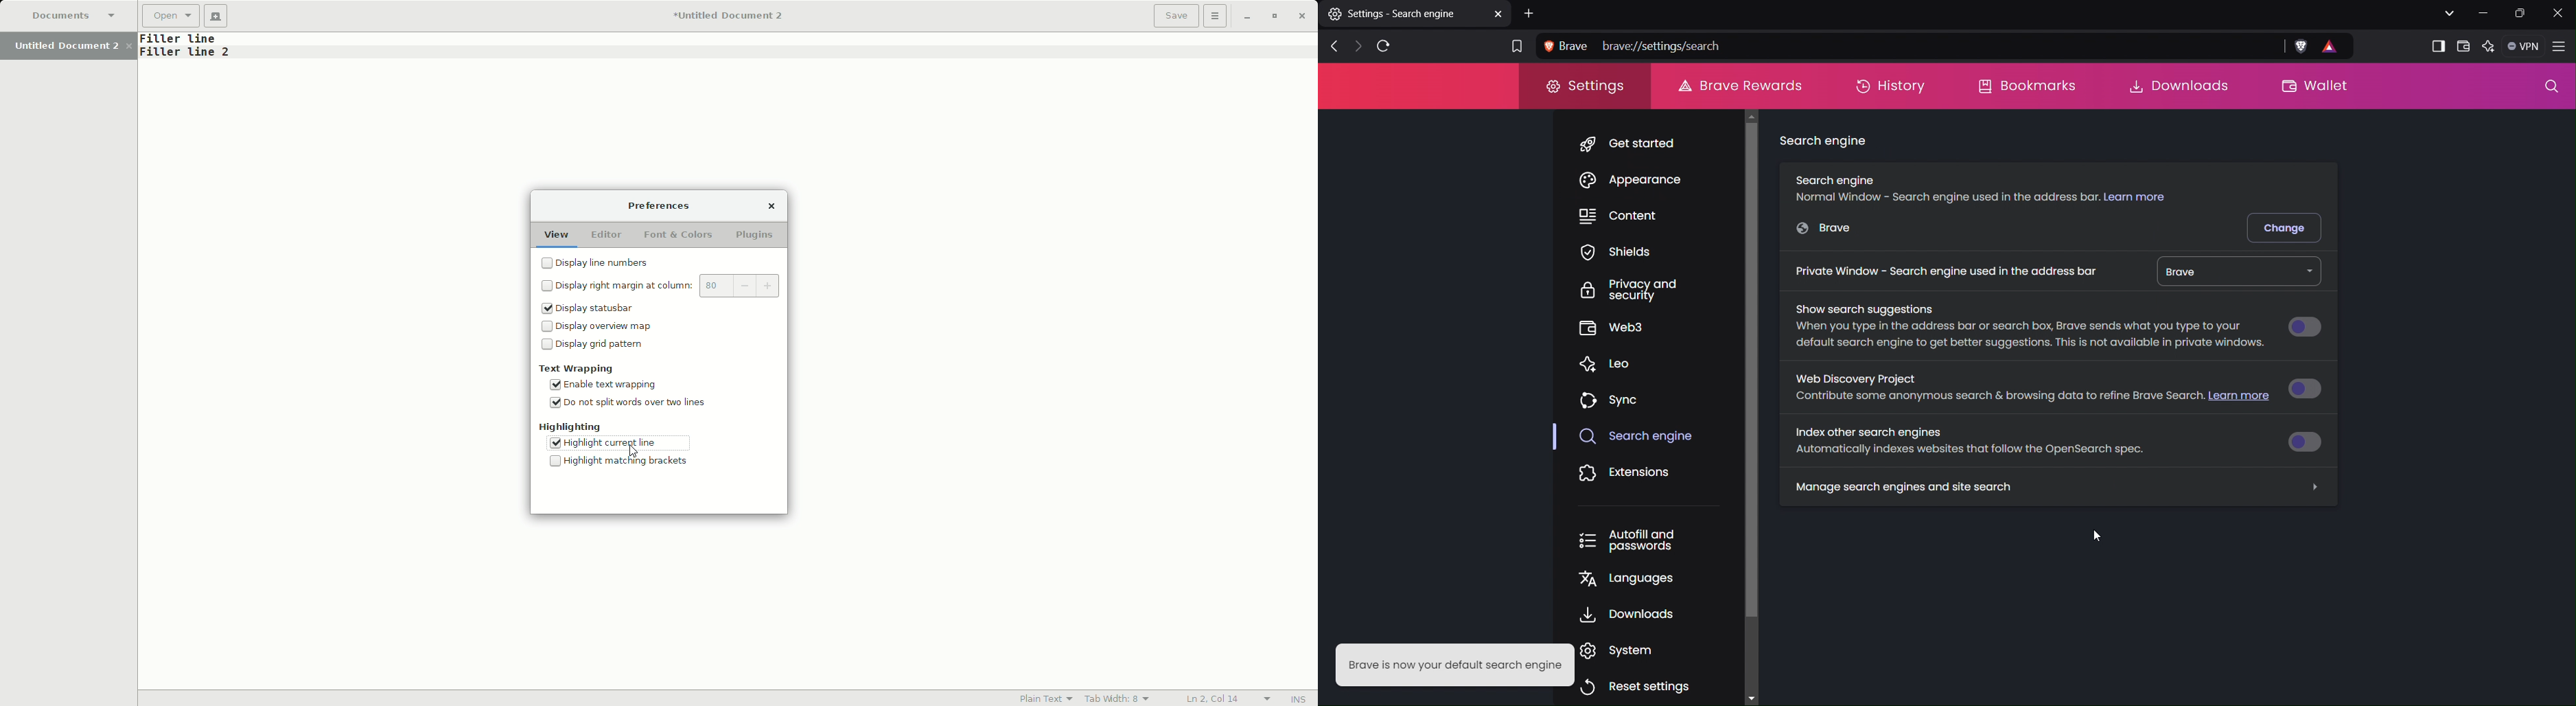 The width and height of the screenshot is (2576, 728). I want to click on Change, so click(2287, 226).